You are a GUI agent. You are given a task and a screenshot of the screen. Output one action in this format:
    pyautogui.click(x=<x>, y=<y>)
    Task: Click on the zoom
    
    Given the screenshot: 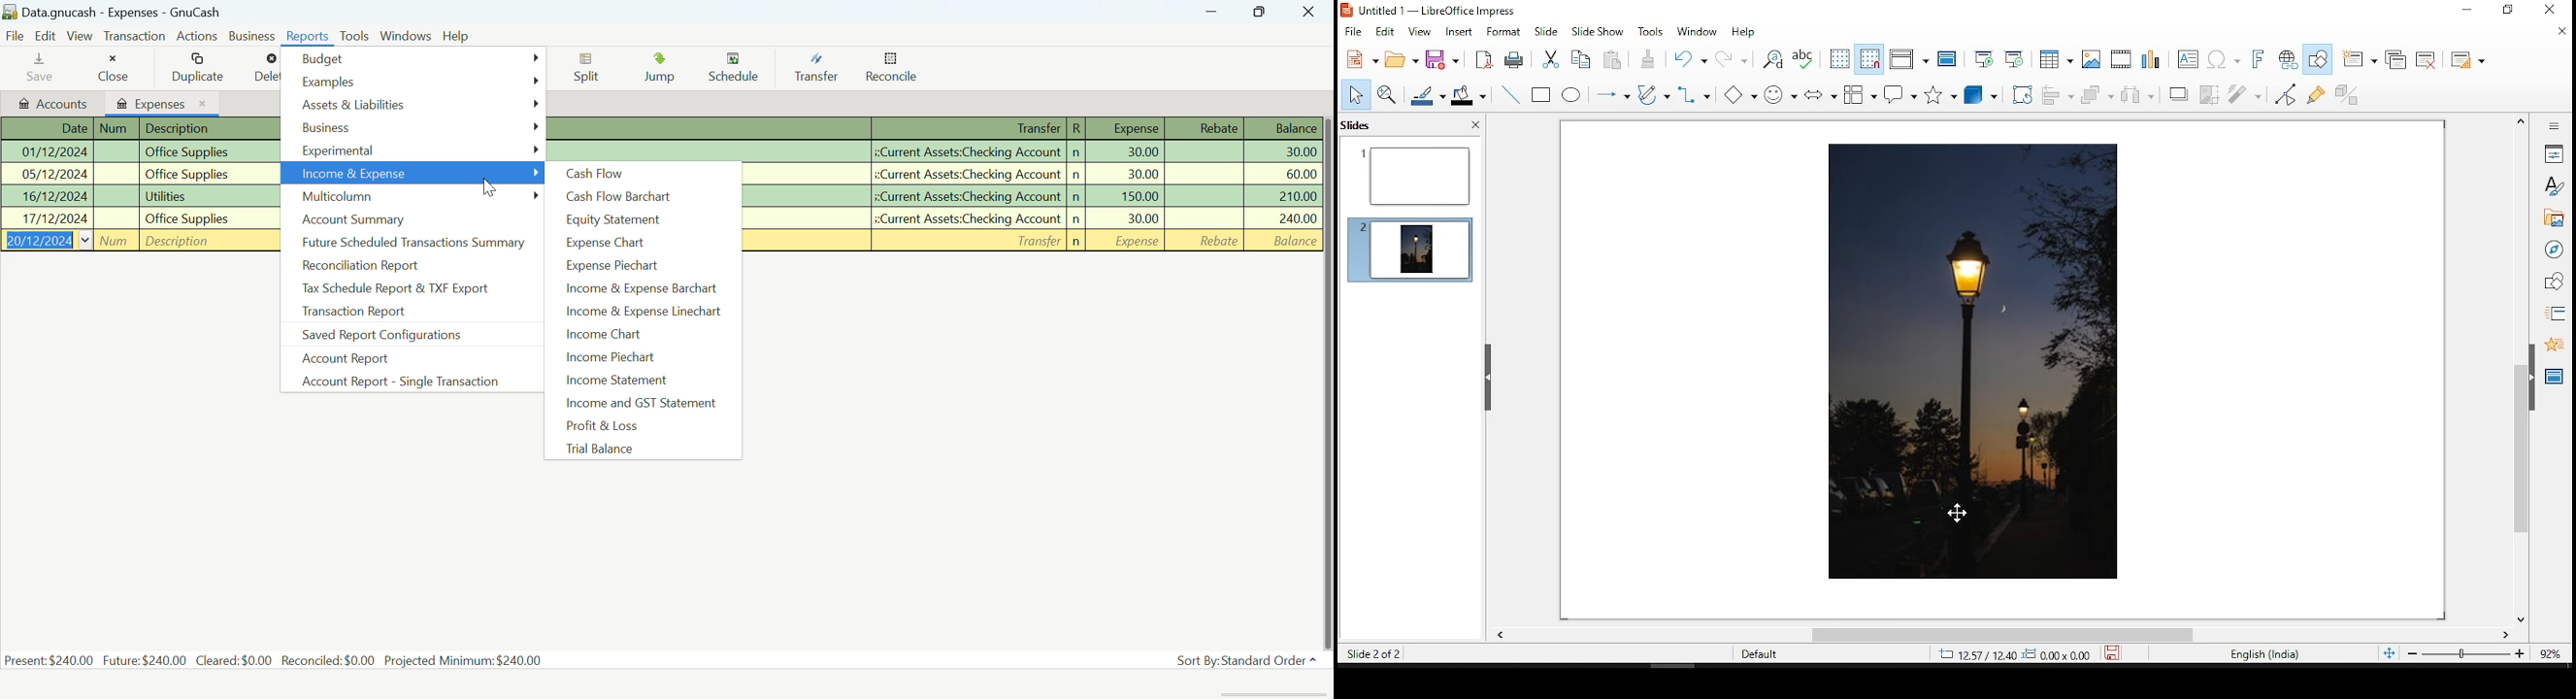 What is the action you would take?
    pyautogui.click(x=2480, y=653)
    